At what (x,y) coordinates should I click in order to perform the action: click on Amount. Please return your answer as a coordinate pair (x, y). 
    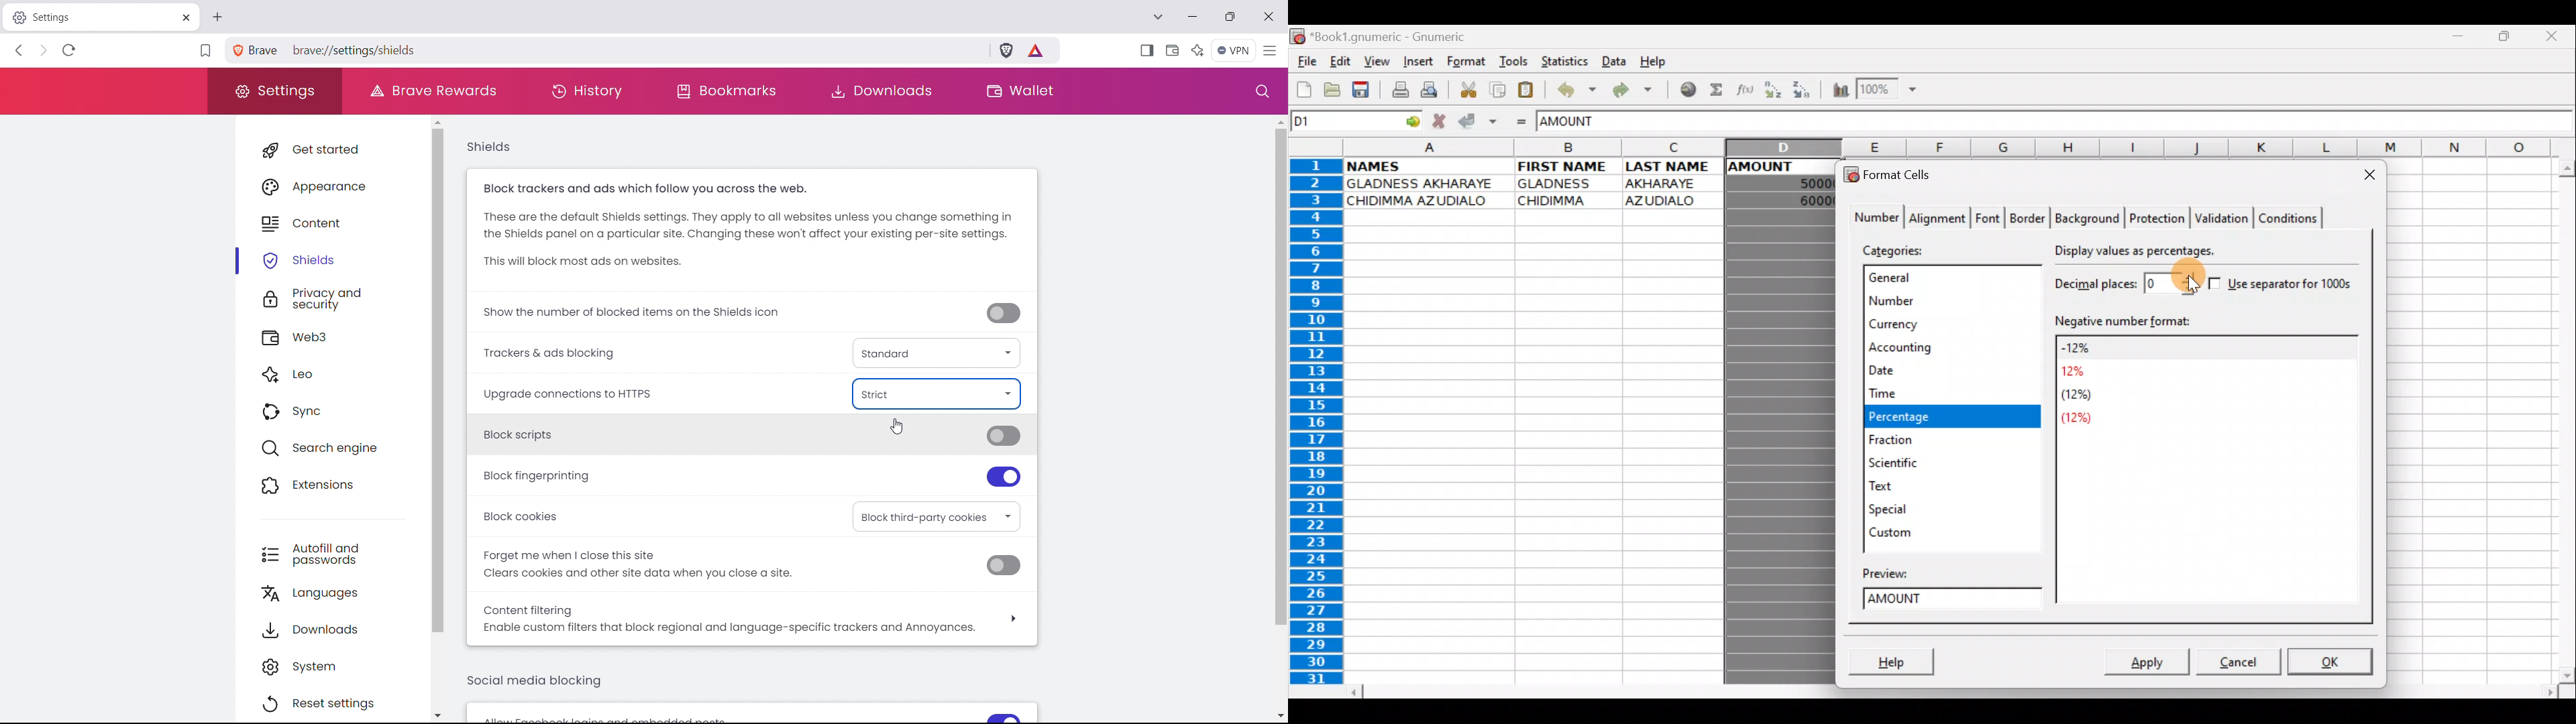
    Looking at the image, I should click on (1956, 601).